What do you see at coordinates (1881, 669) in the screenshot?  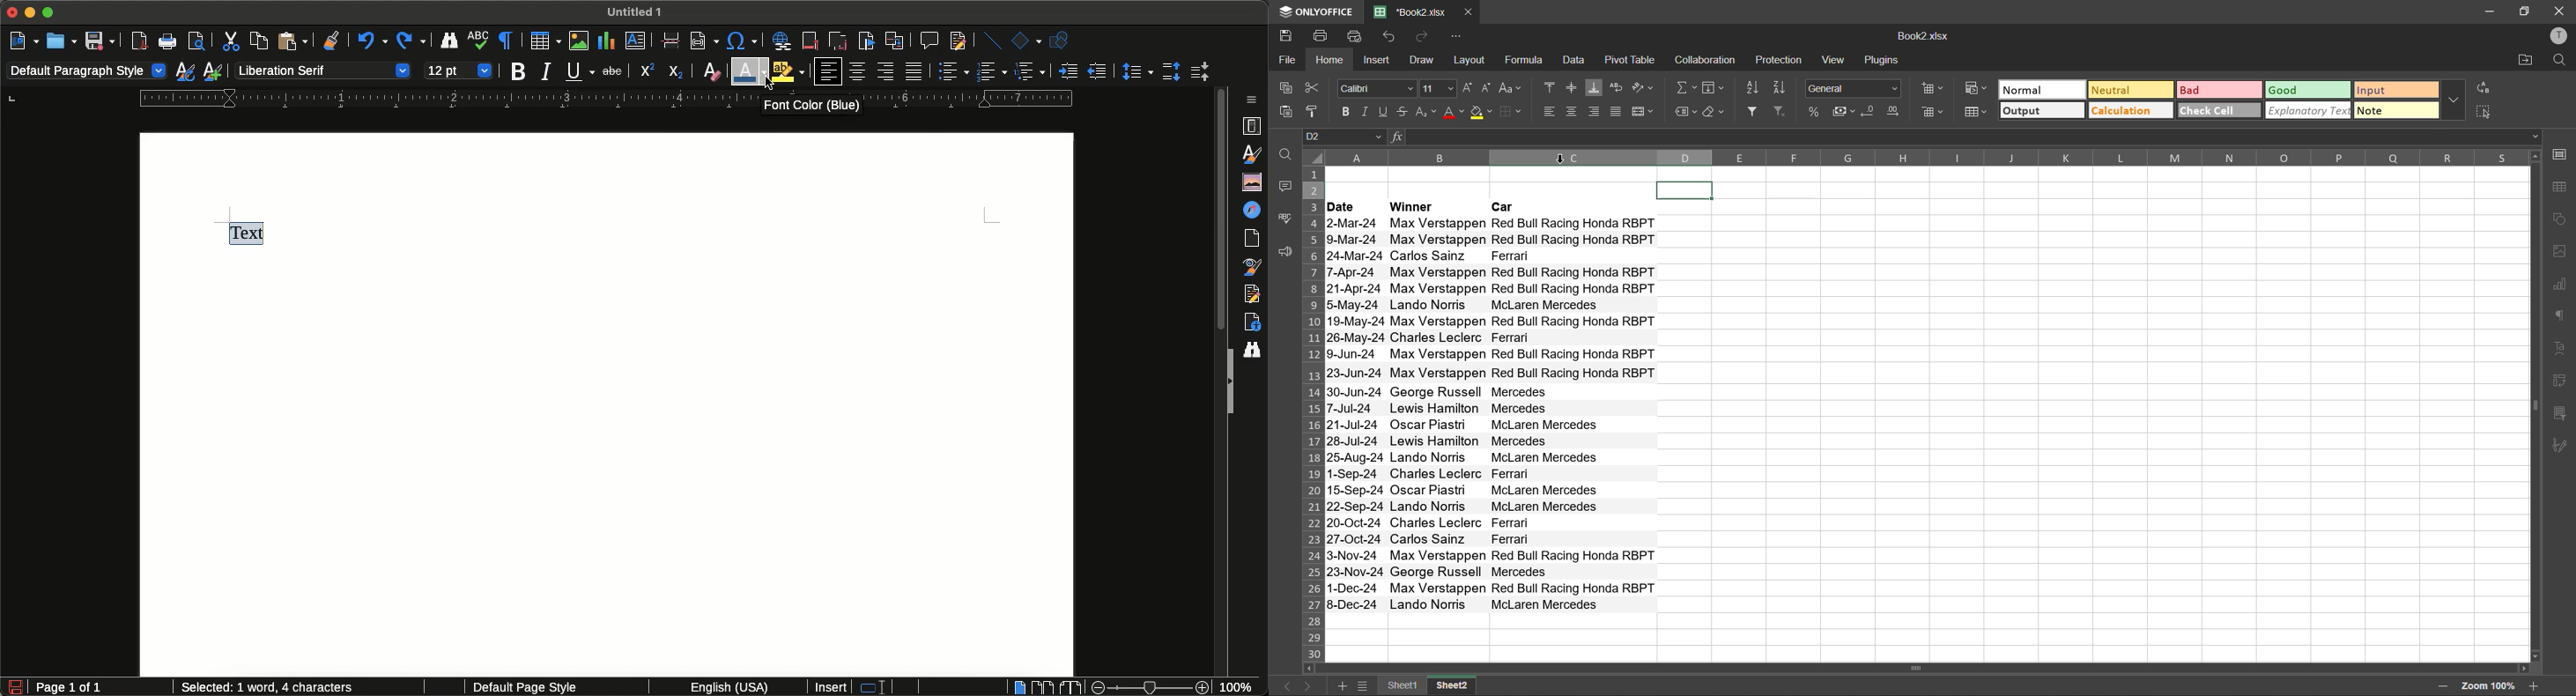 I see `scroll bar` at bounding box center [1881, 669].